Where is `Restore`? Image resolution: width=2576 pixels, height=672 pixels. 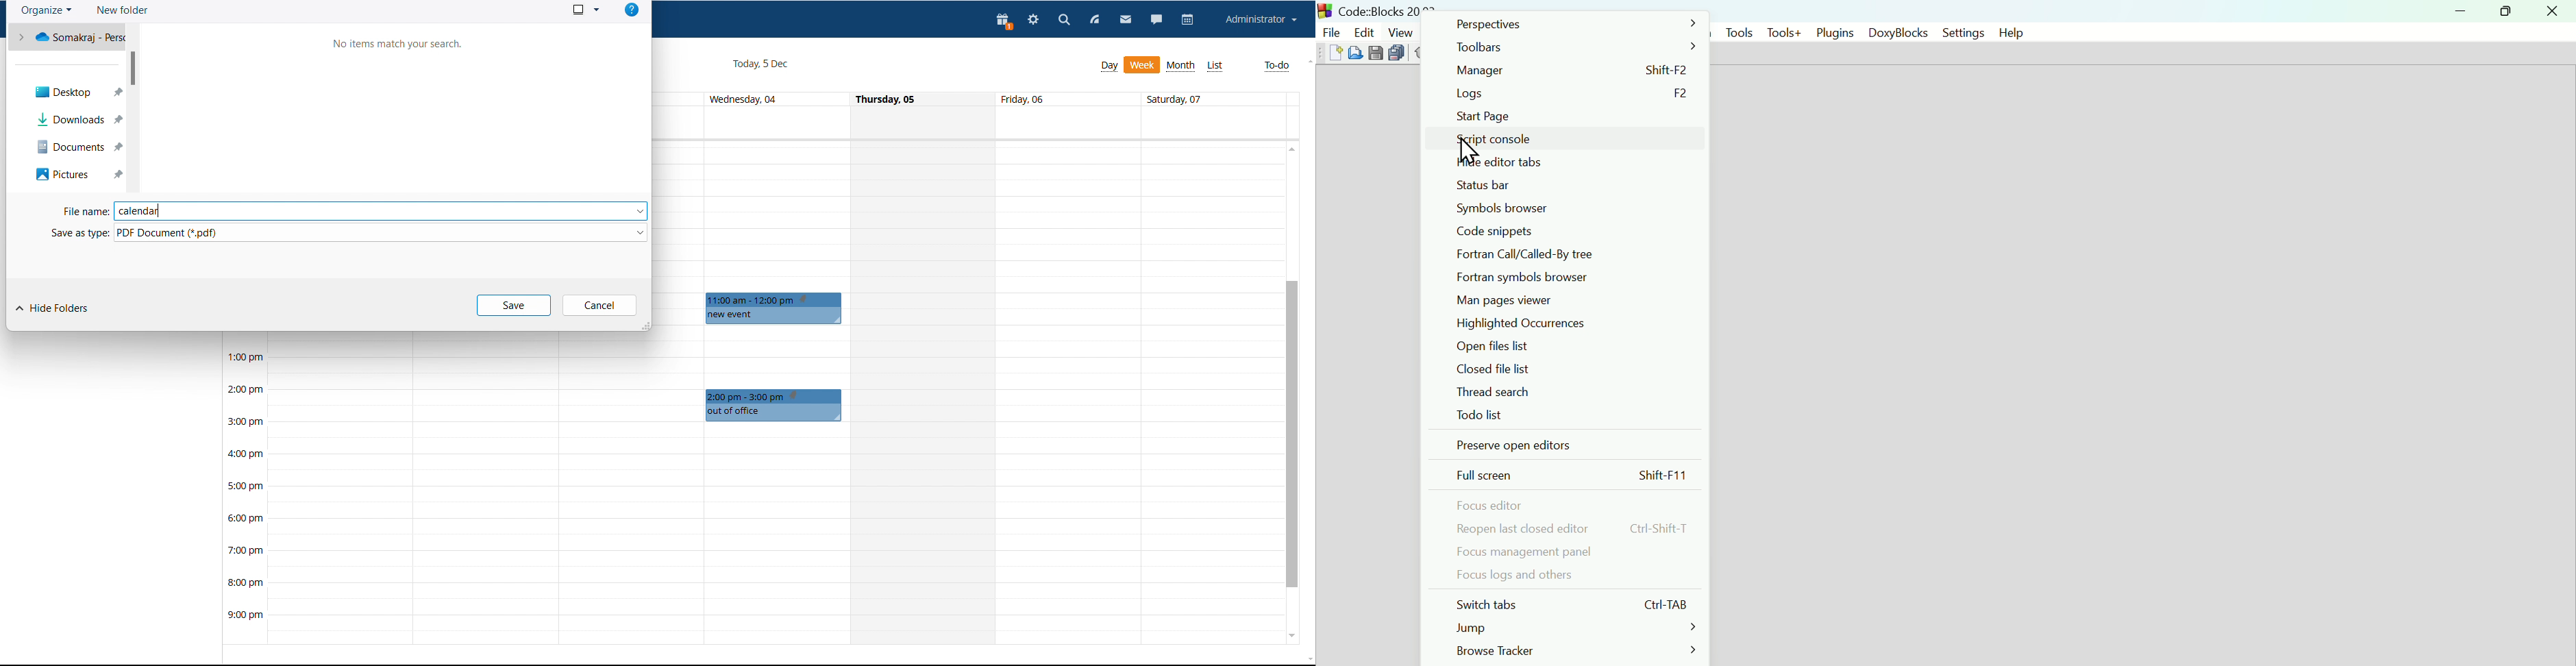
Restore is located at coordinates (2502, 11).